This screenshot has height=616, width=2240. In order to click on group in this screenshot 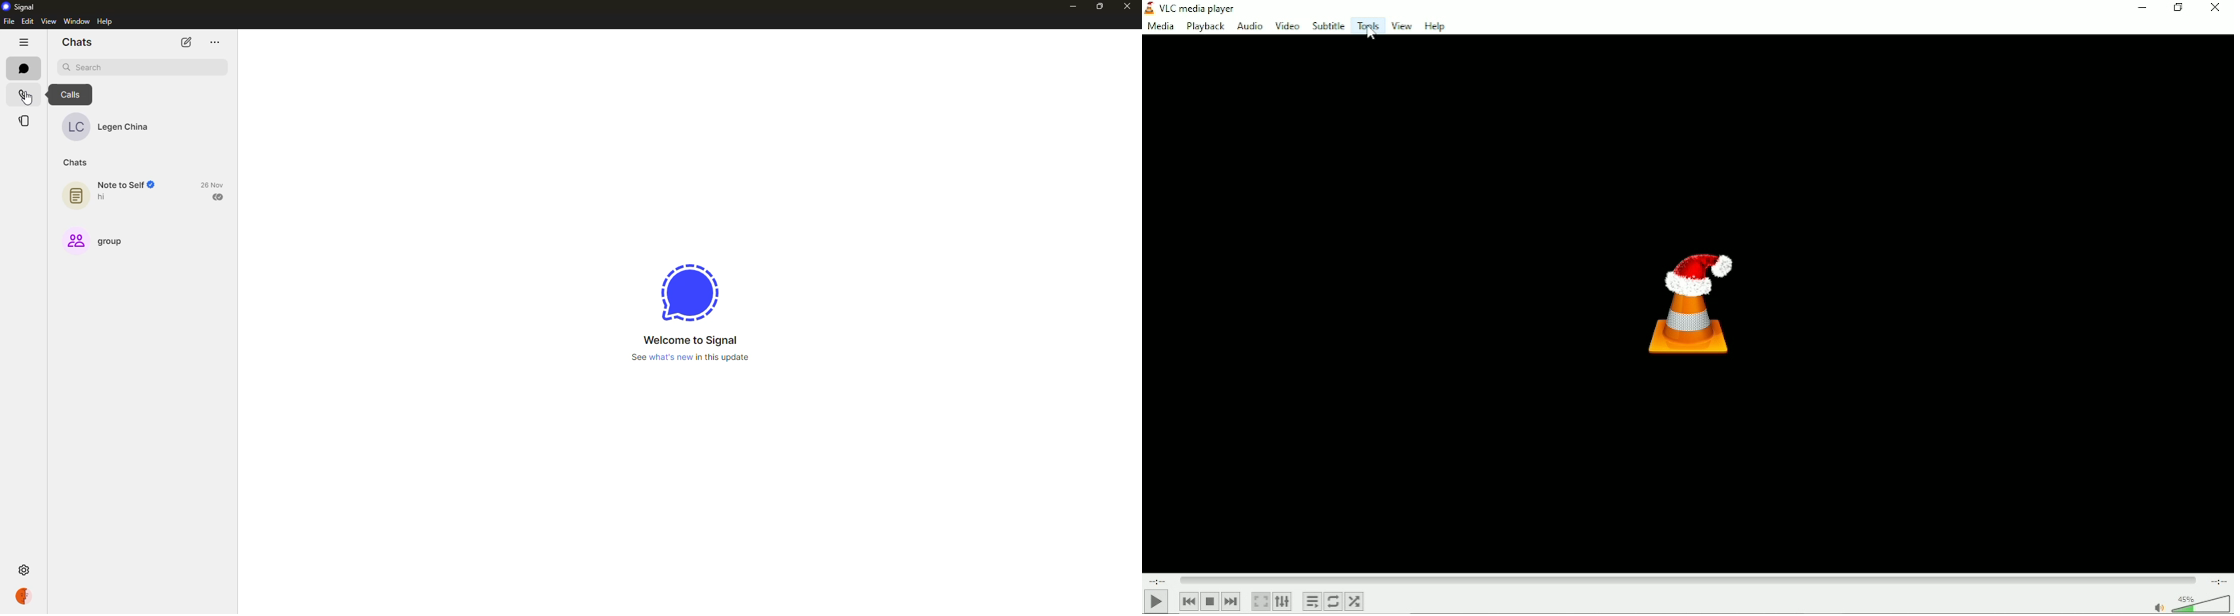, I will do `click(101, 239)`.